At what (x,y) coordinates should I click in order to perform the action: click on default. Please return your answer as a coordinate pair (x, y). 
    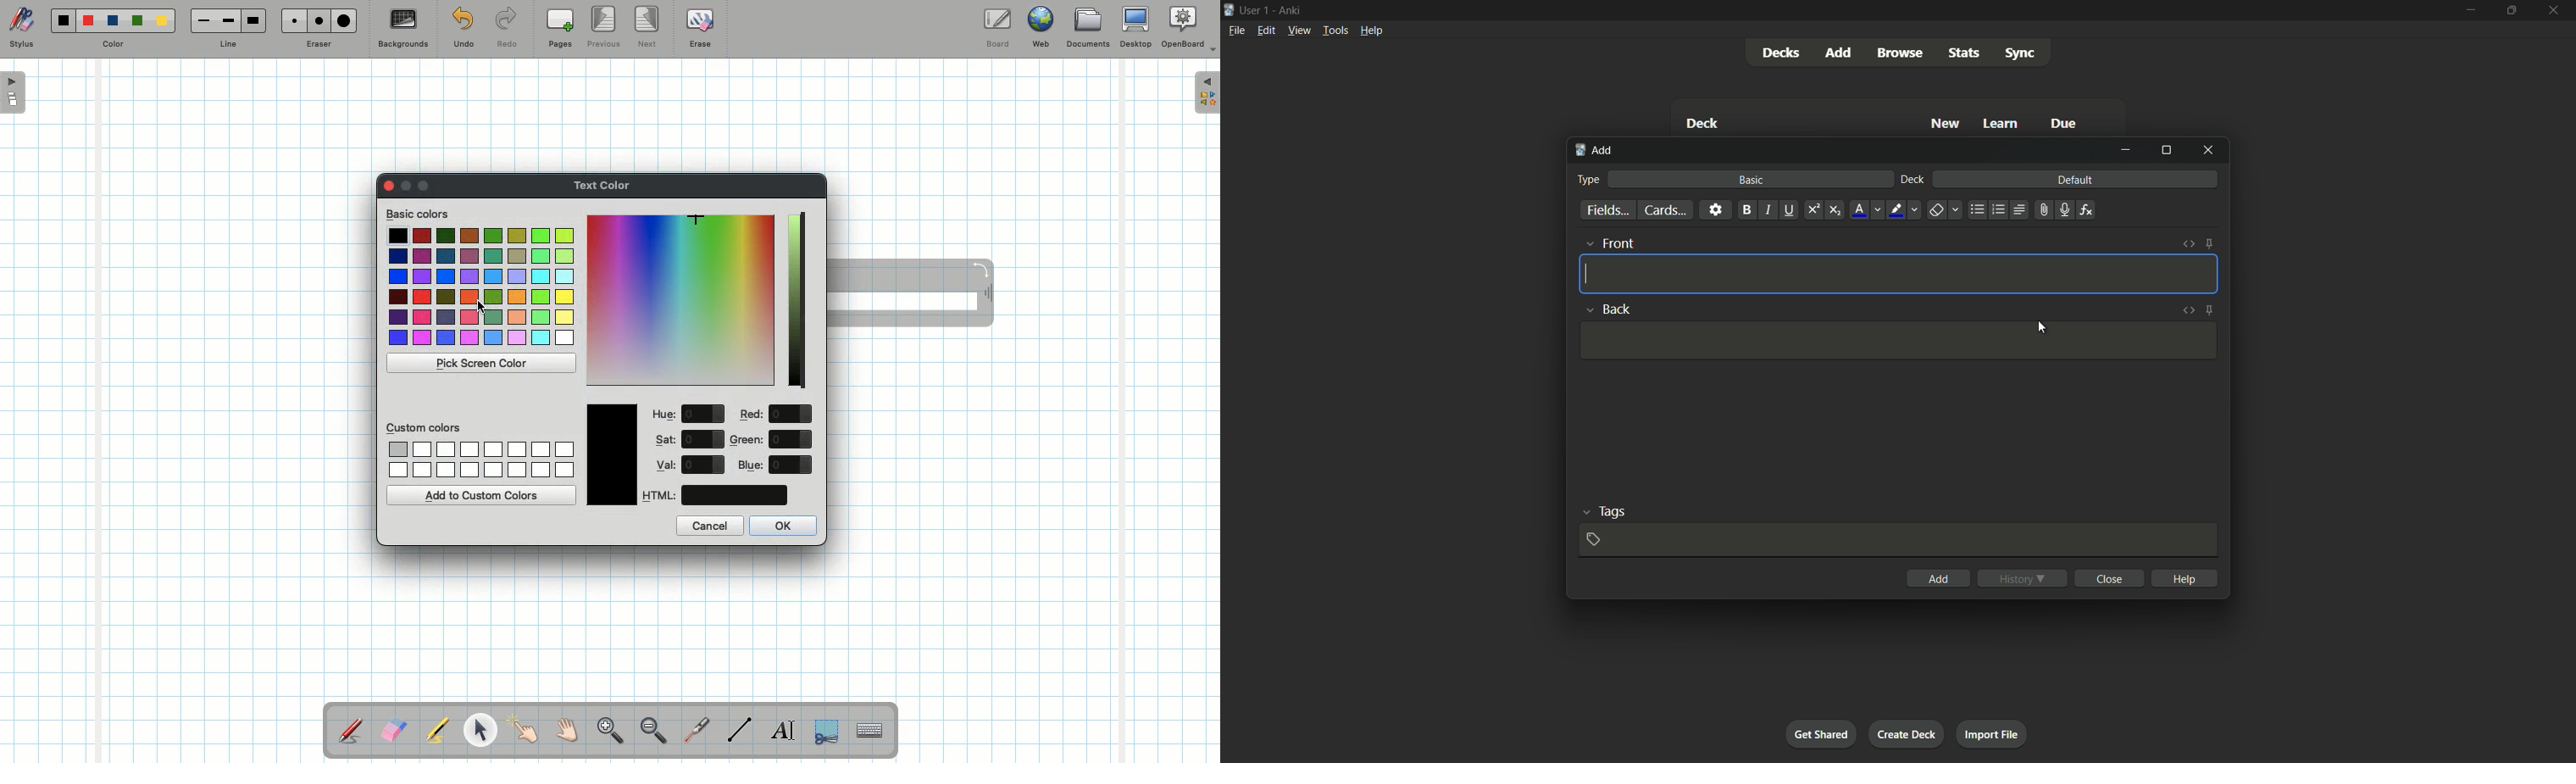
    Looking at the image, I should click on (2075, 179).